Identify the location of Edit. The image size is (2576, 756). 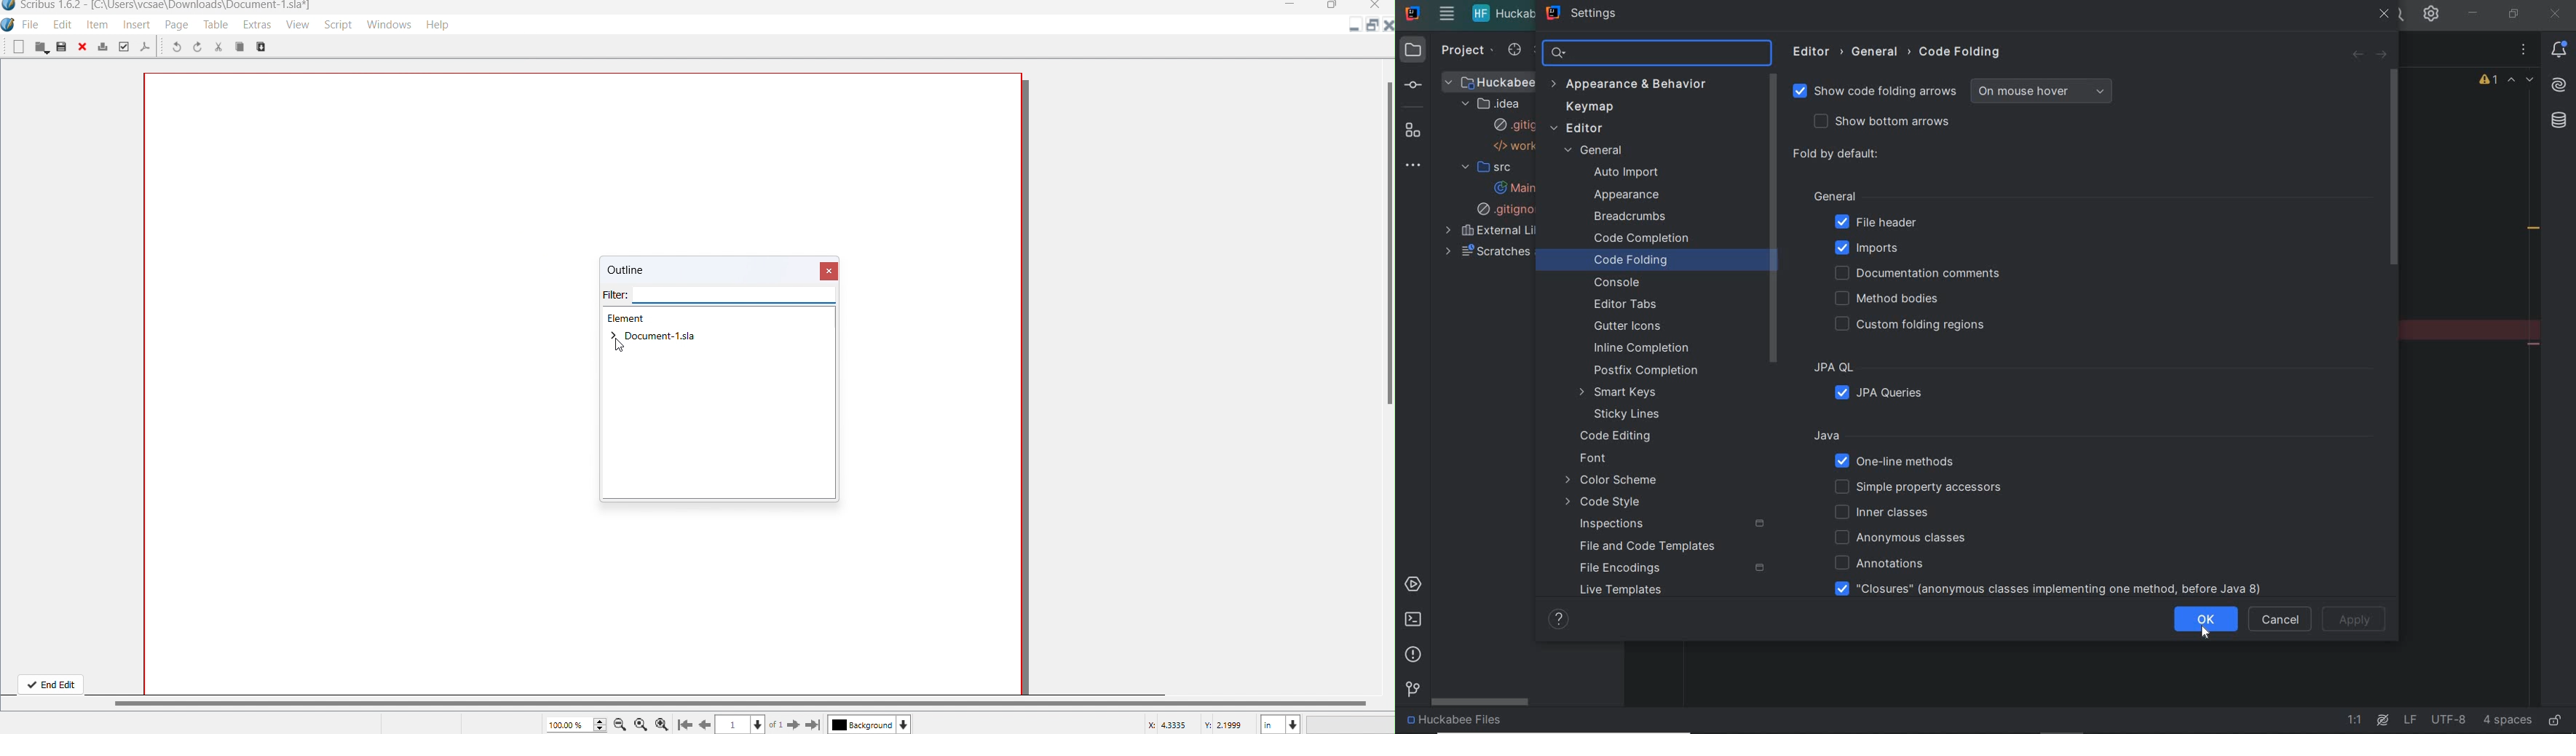
(62, 25).